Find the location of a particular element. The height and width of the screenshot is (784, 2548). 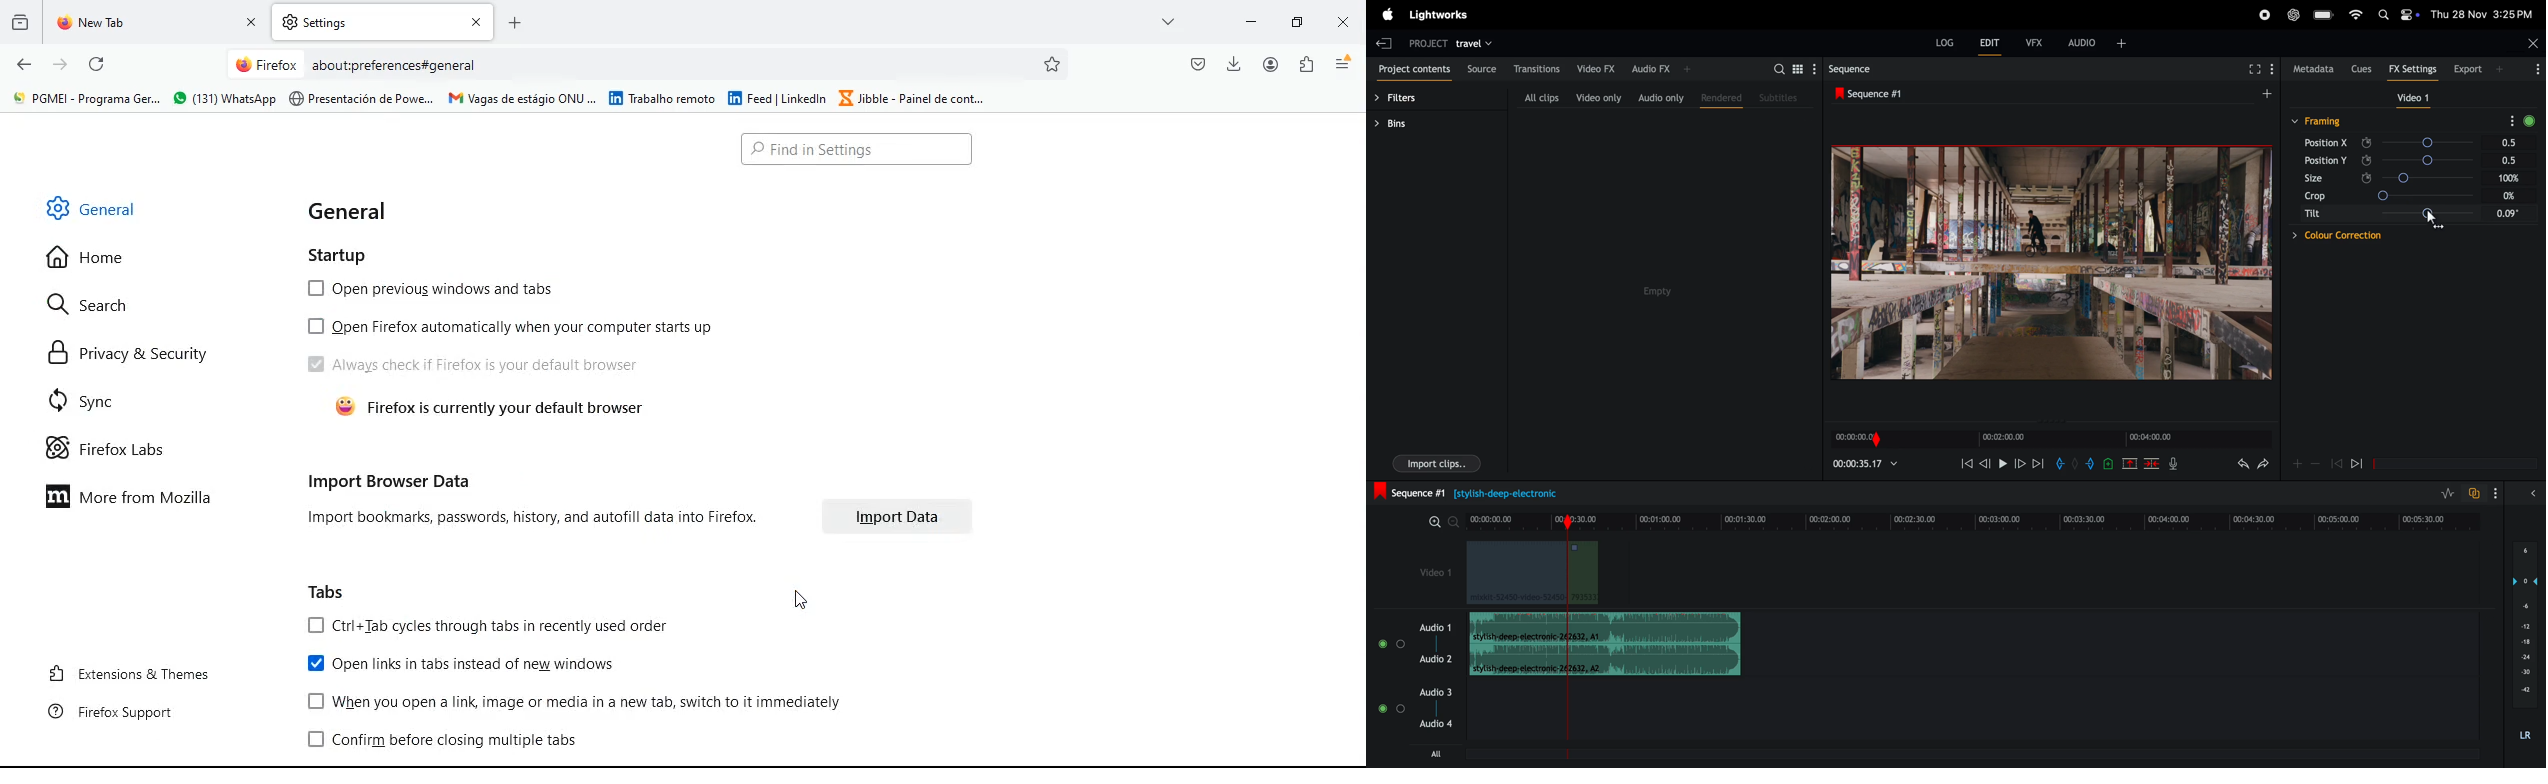

download is located at coordinates (1235, 64).